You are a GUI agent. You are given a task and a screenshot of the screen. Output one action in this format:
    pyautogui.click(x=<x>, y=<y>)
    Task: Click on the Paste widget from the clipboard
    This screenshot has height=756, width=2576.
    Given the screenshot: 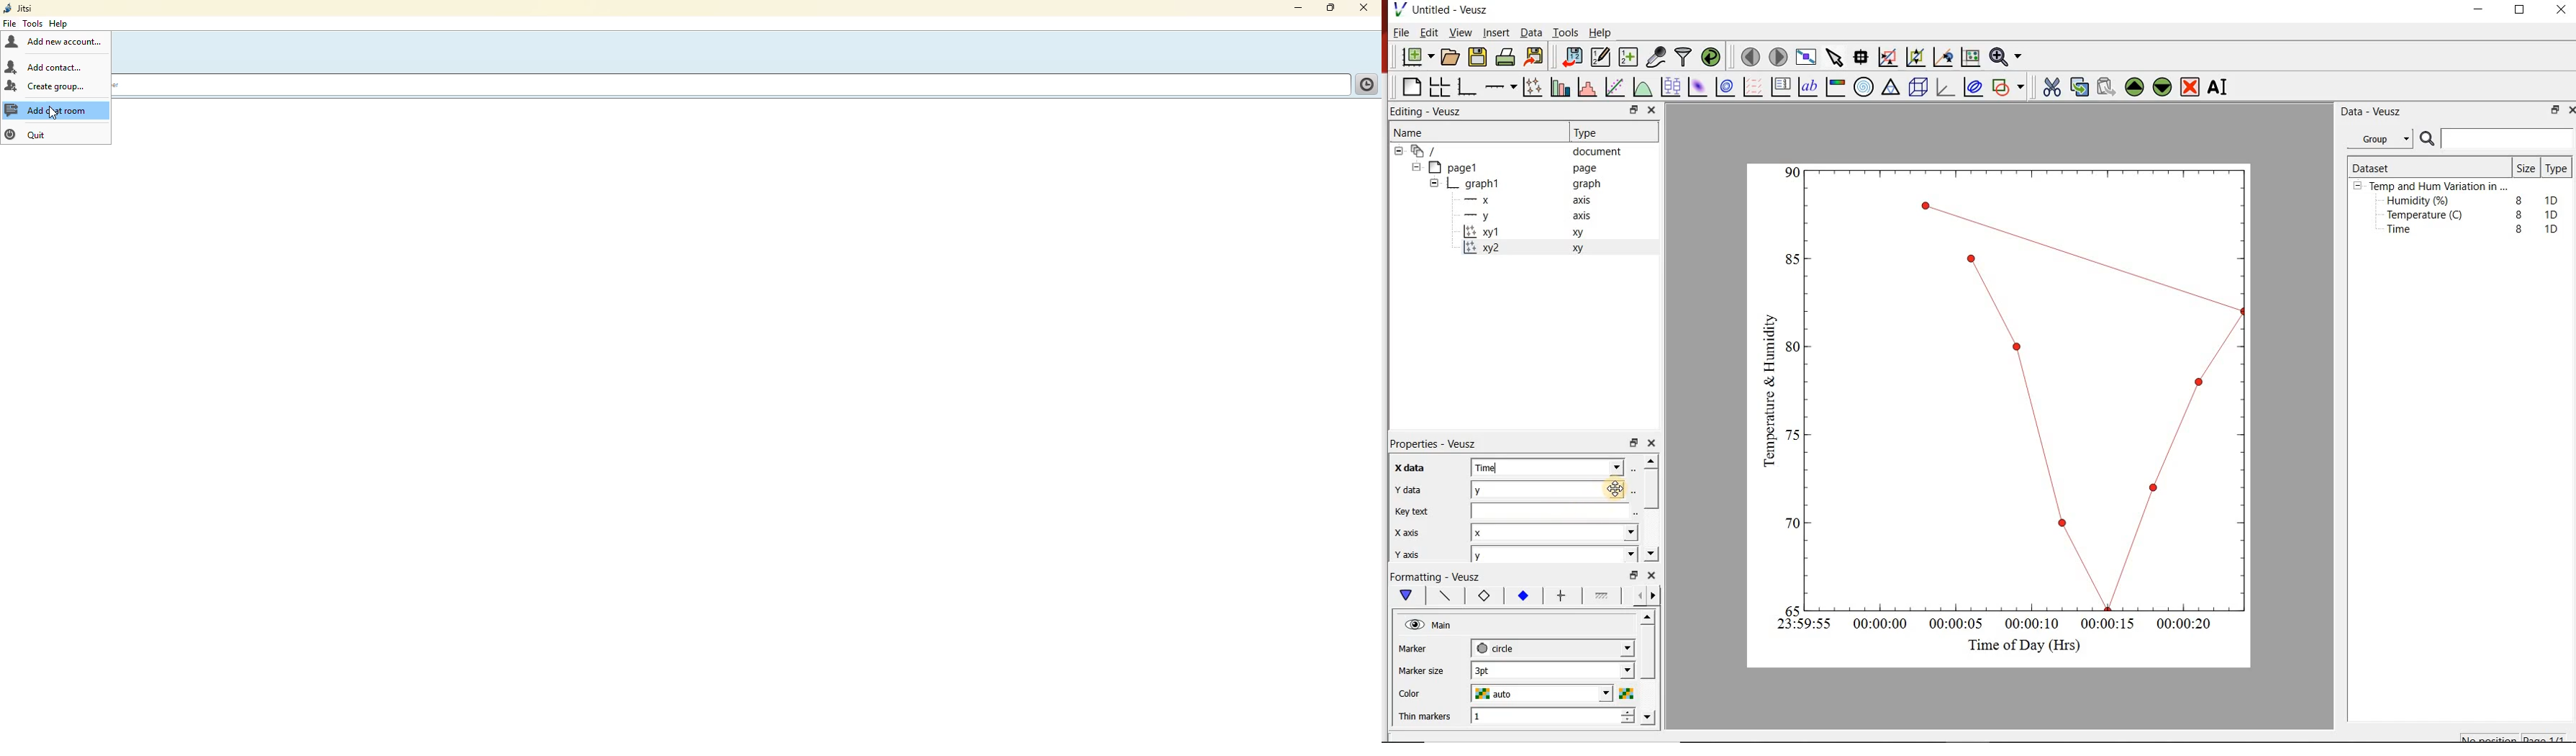 What is the action you would take?
    pyautogui.click(x=2107, y=86)
    